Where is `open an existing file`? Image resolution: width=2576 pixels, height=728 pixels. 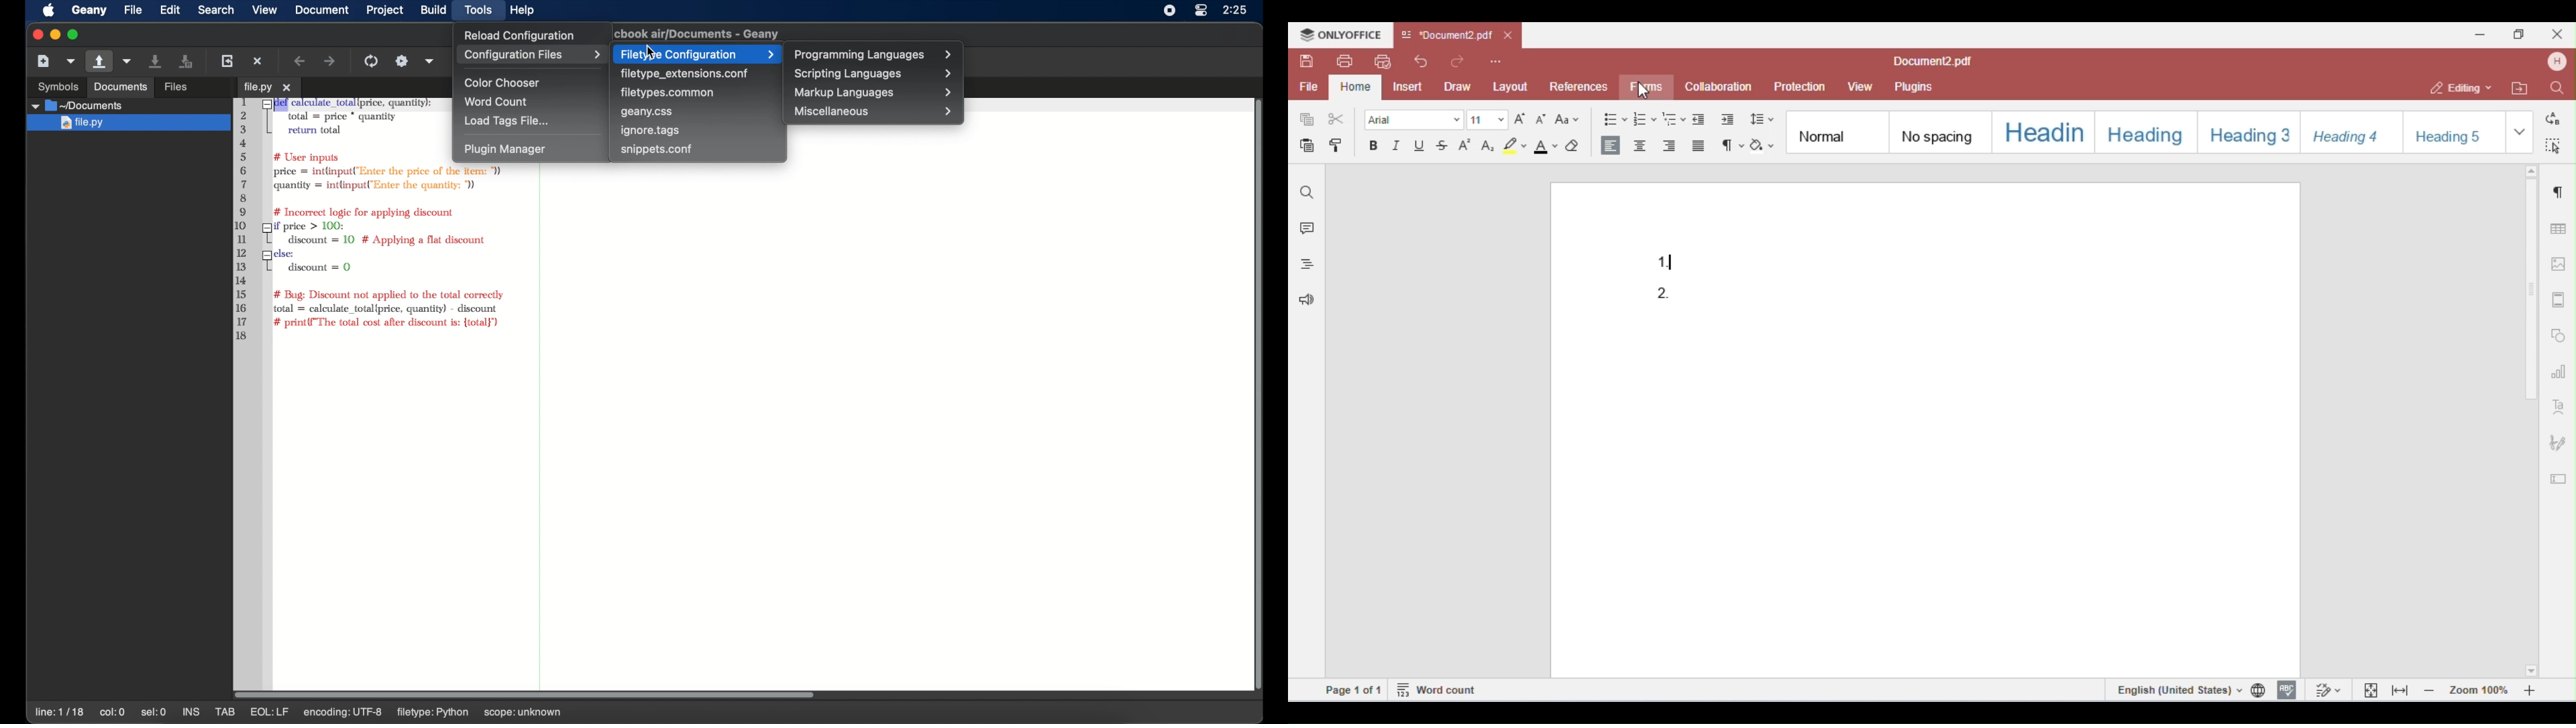
open an existing file is located at coordinates (100, 62).